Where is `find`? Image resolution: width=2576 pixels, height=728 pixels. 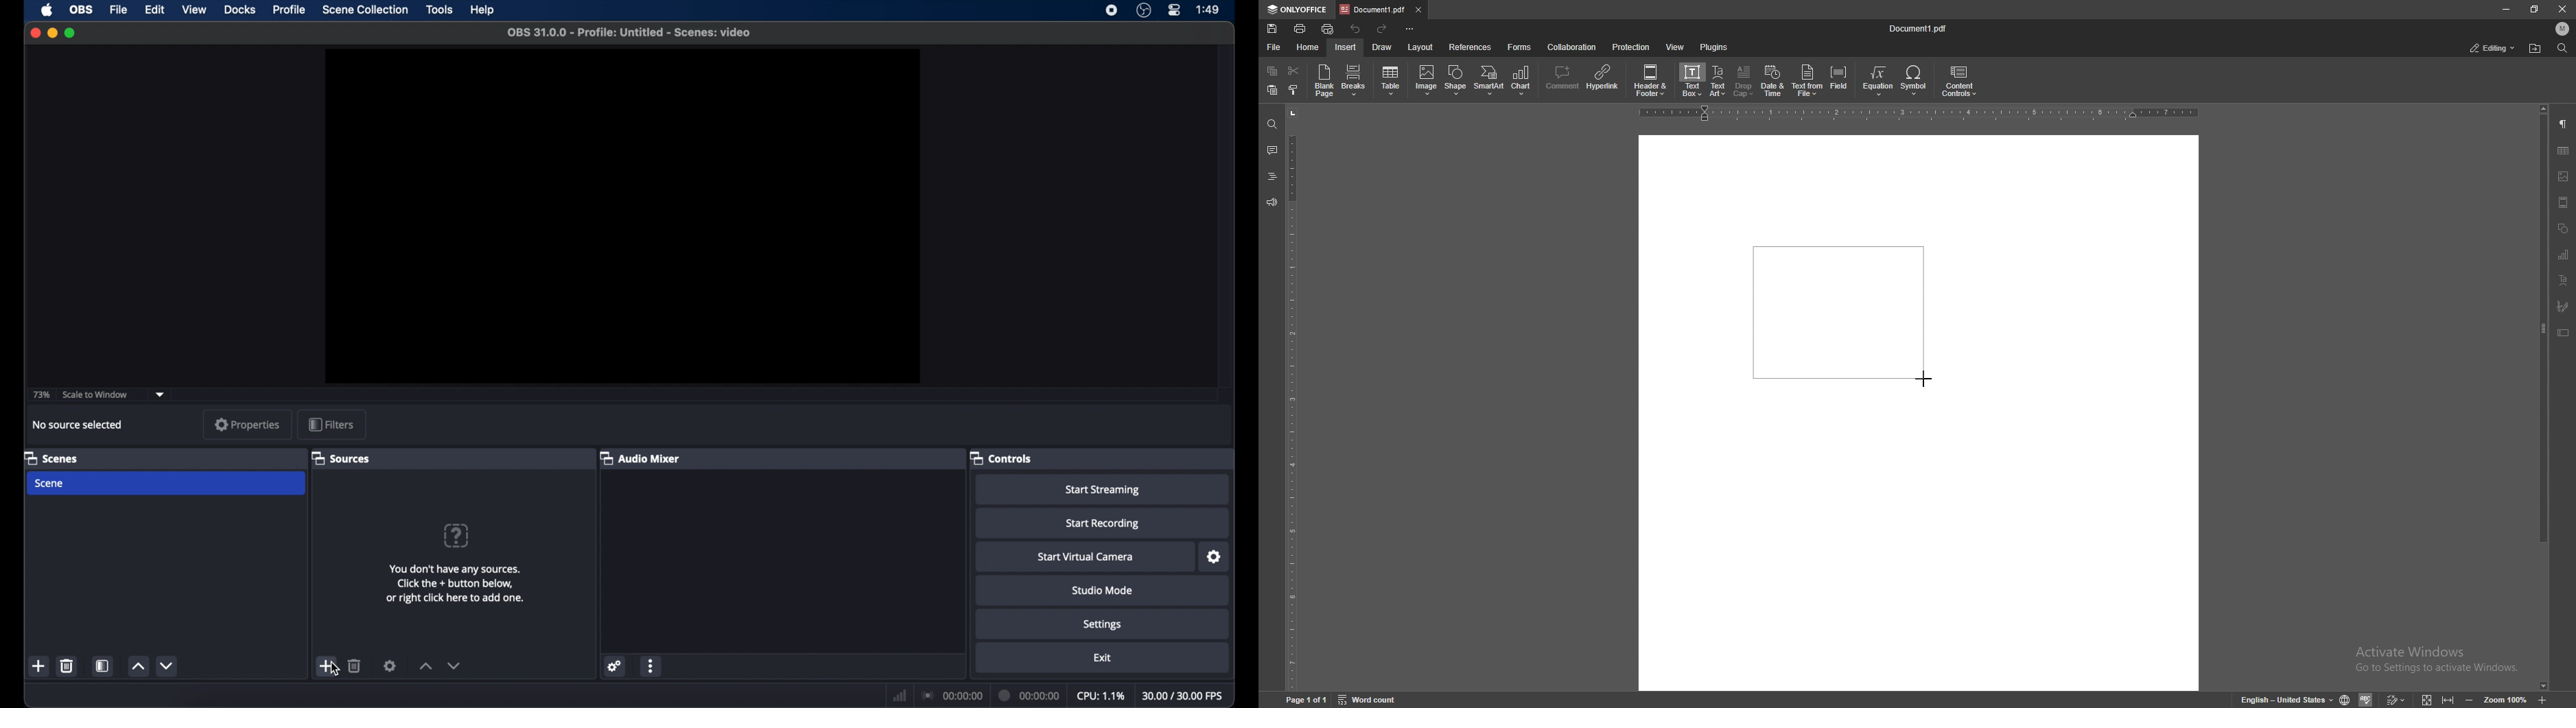
find is located at coordinates (1271, 125).